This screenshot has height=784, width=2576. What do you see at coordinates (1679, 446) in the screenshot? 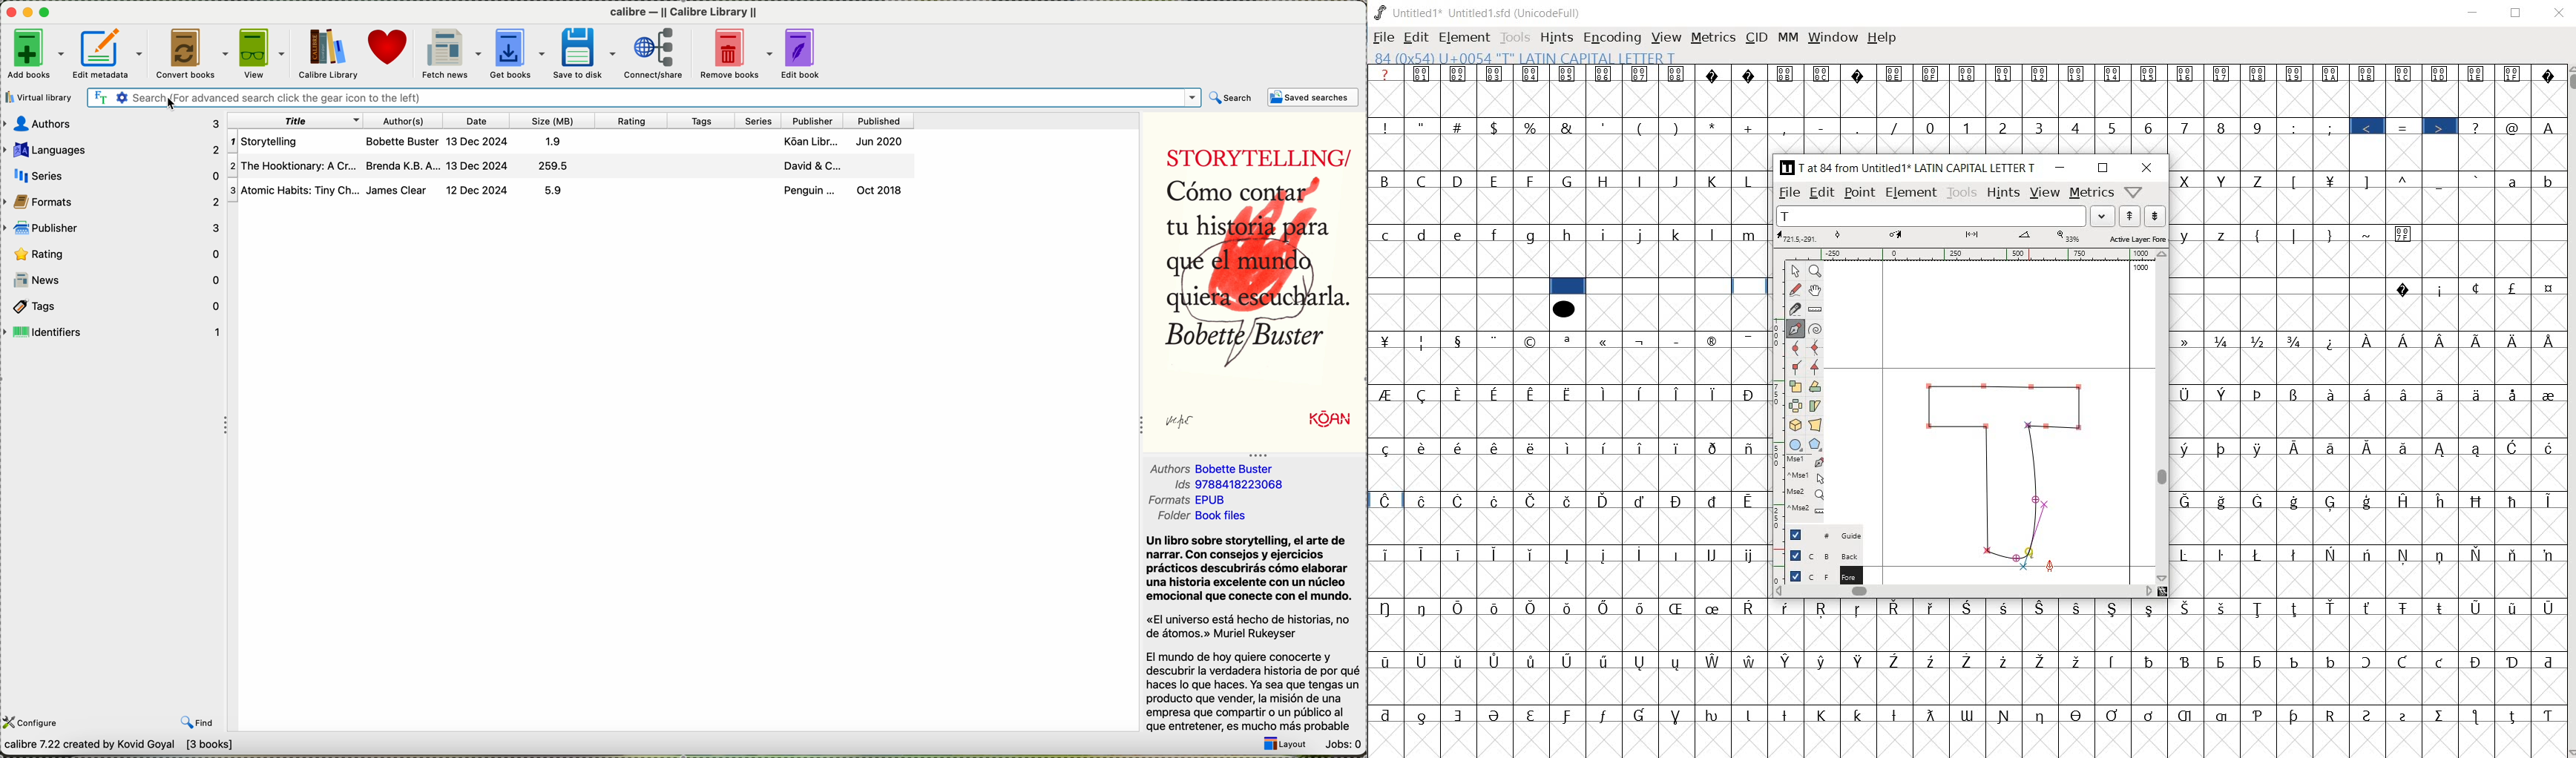
I see `Symbol` at bounding box center [1679, 446].